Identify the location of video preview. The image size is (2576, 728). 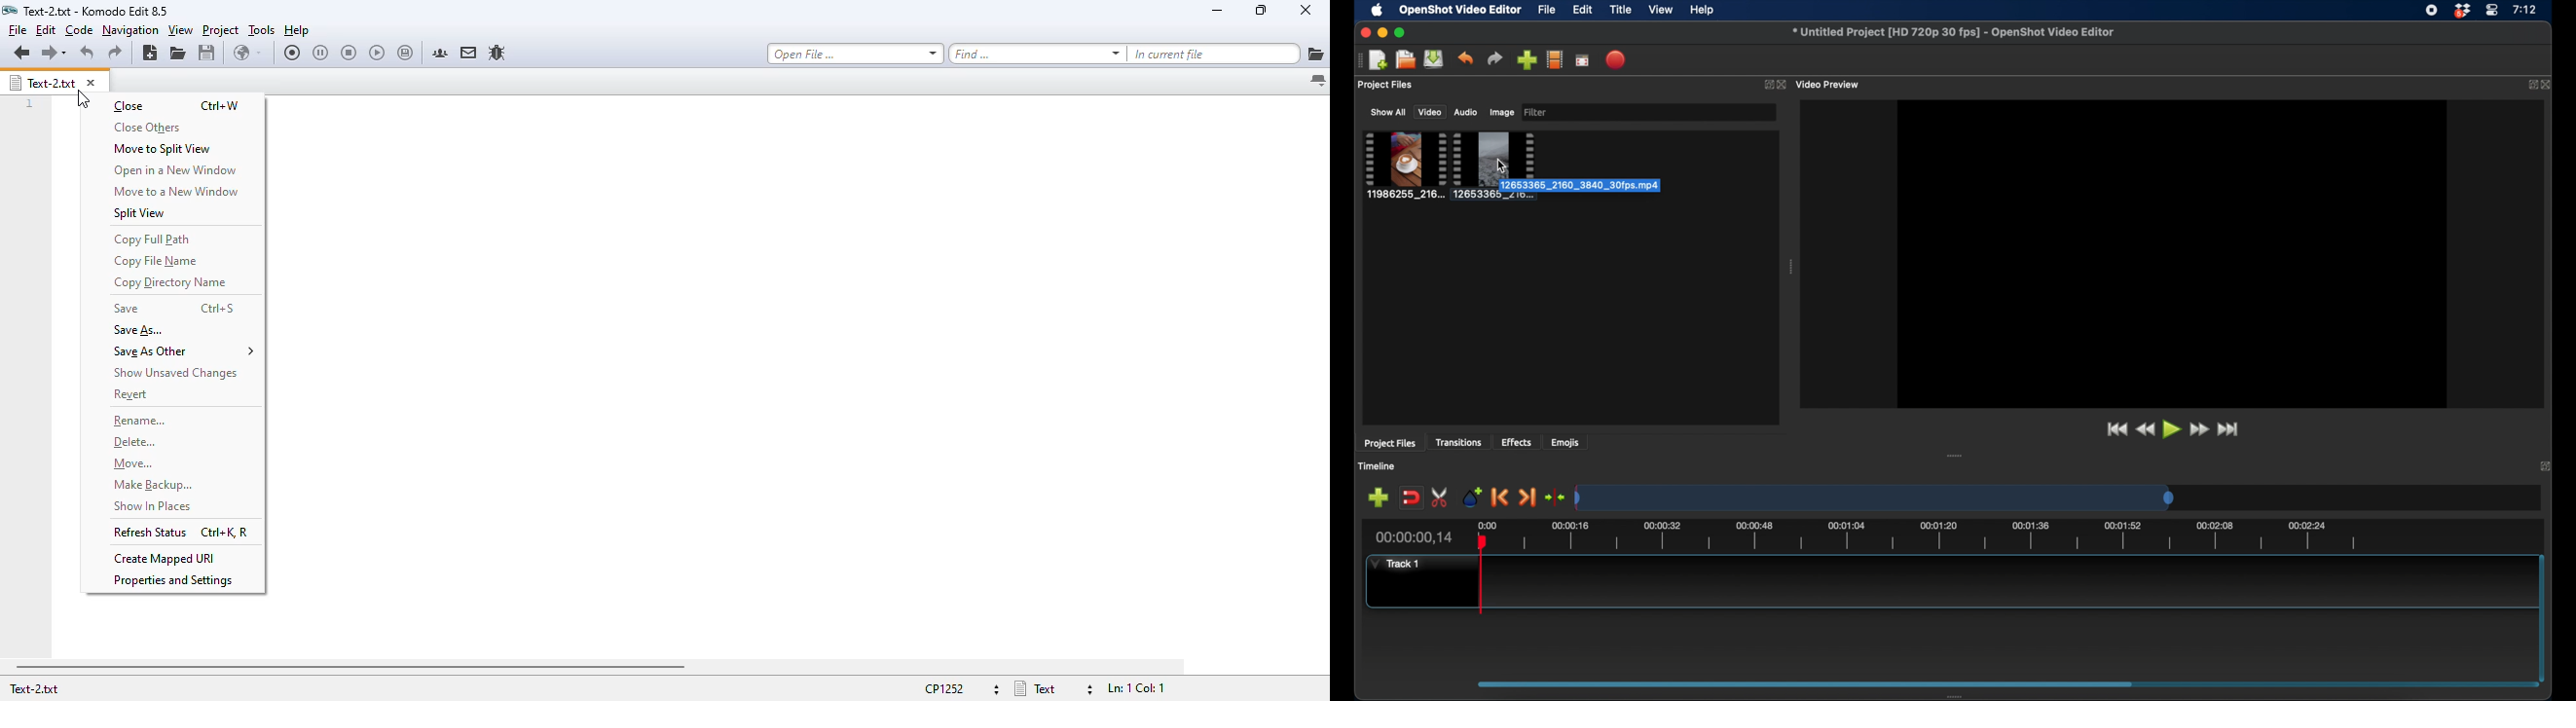
(2172, 252).